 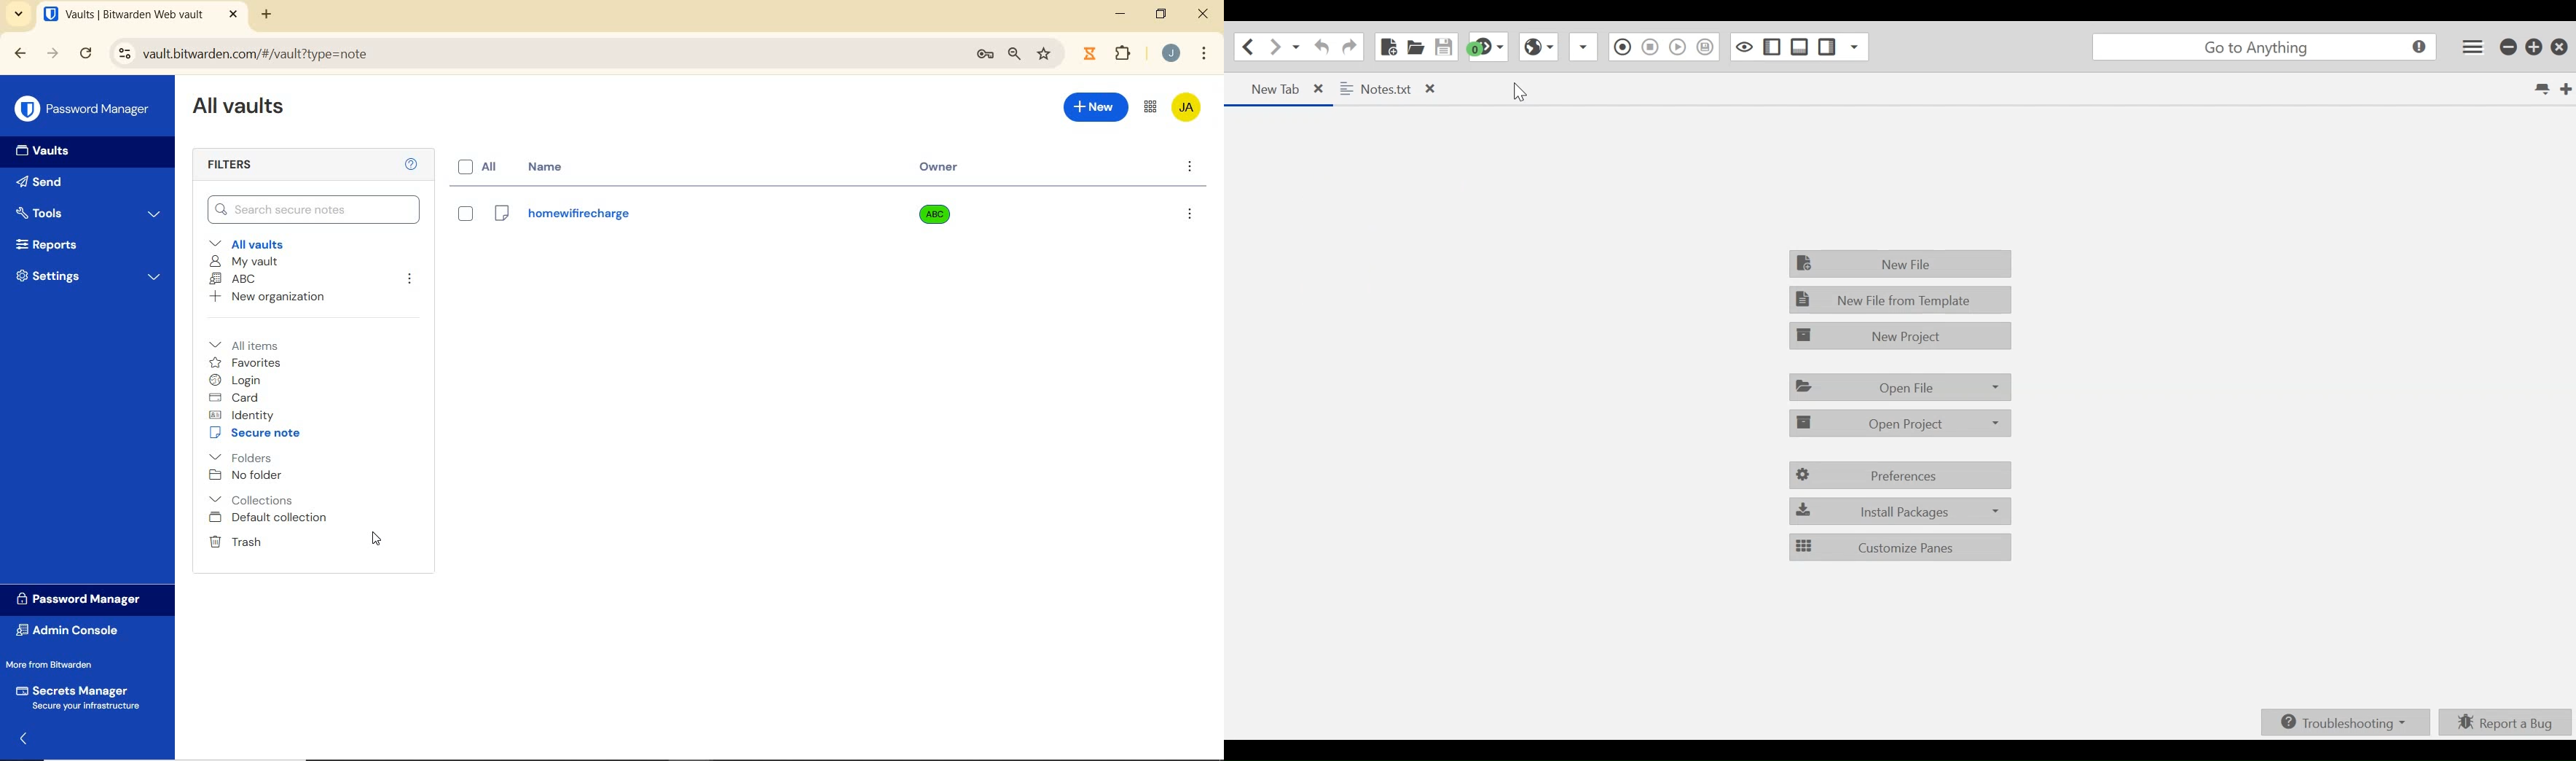 I want to click on secure note, so click(x=258, y=433).